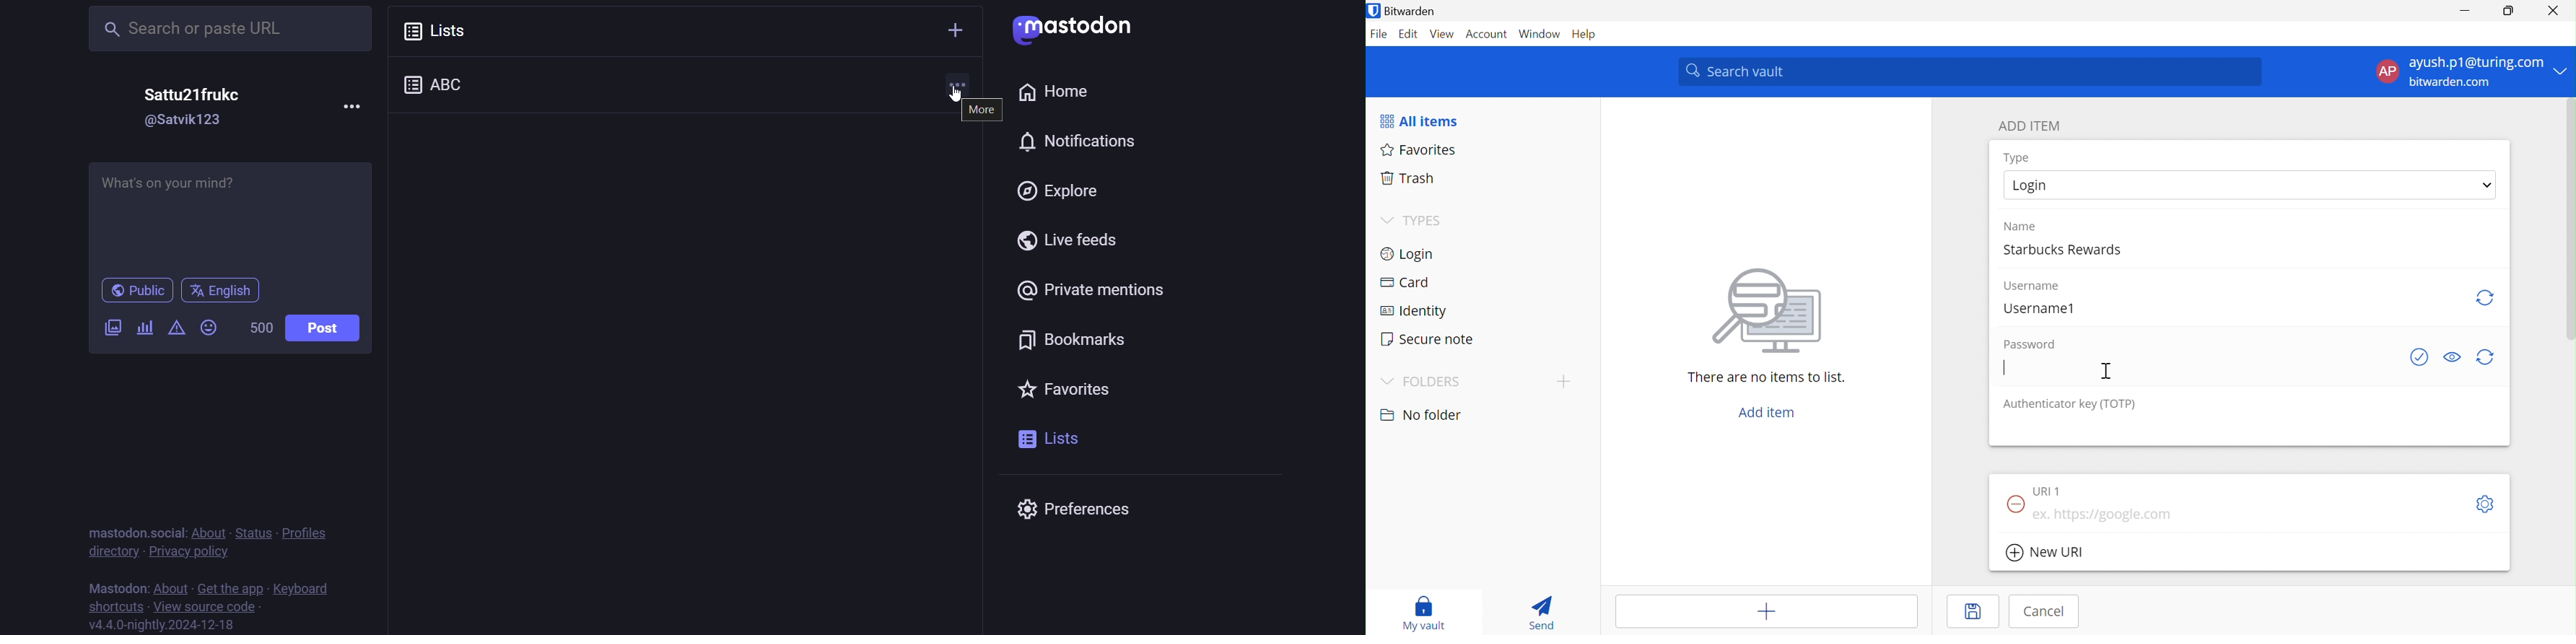 The width and height of the screenshot is (2576, 644). I want to click on bookmark, so click(1078, 340).